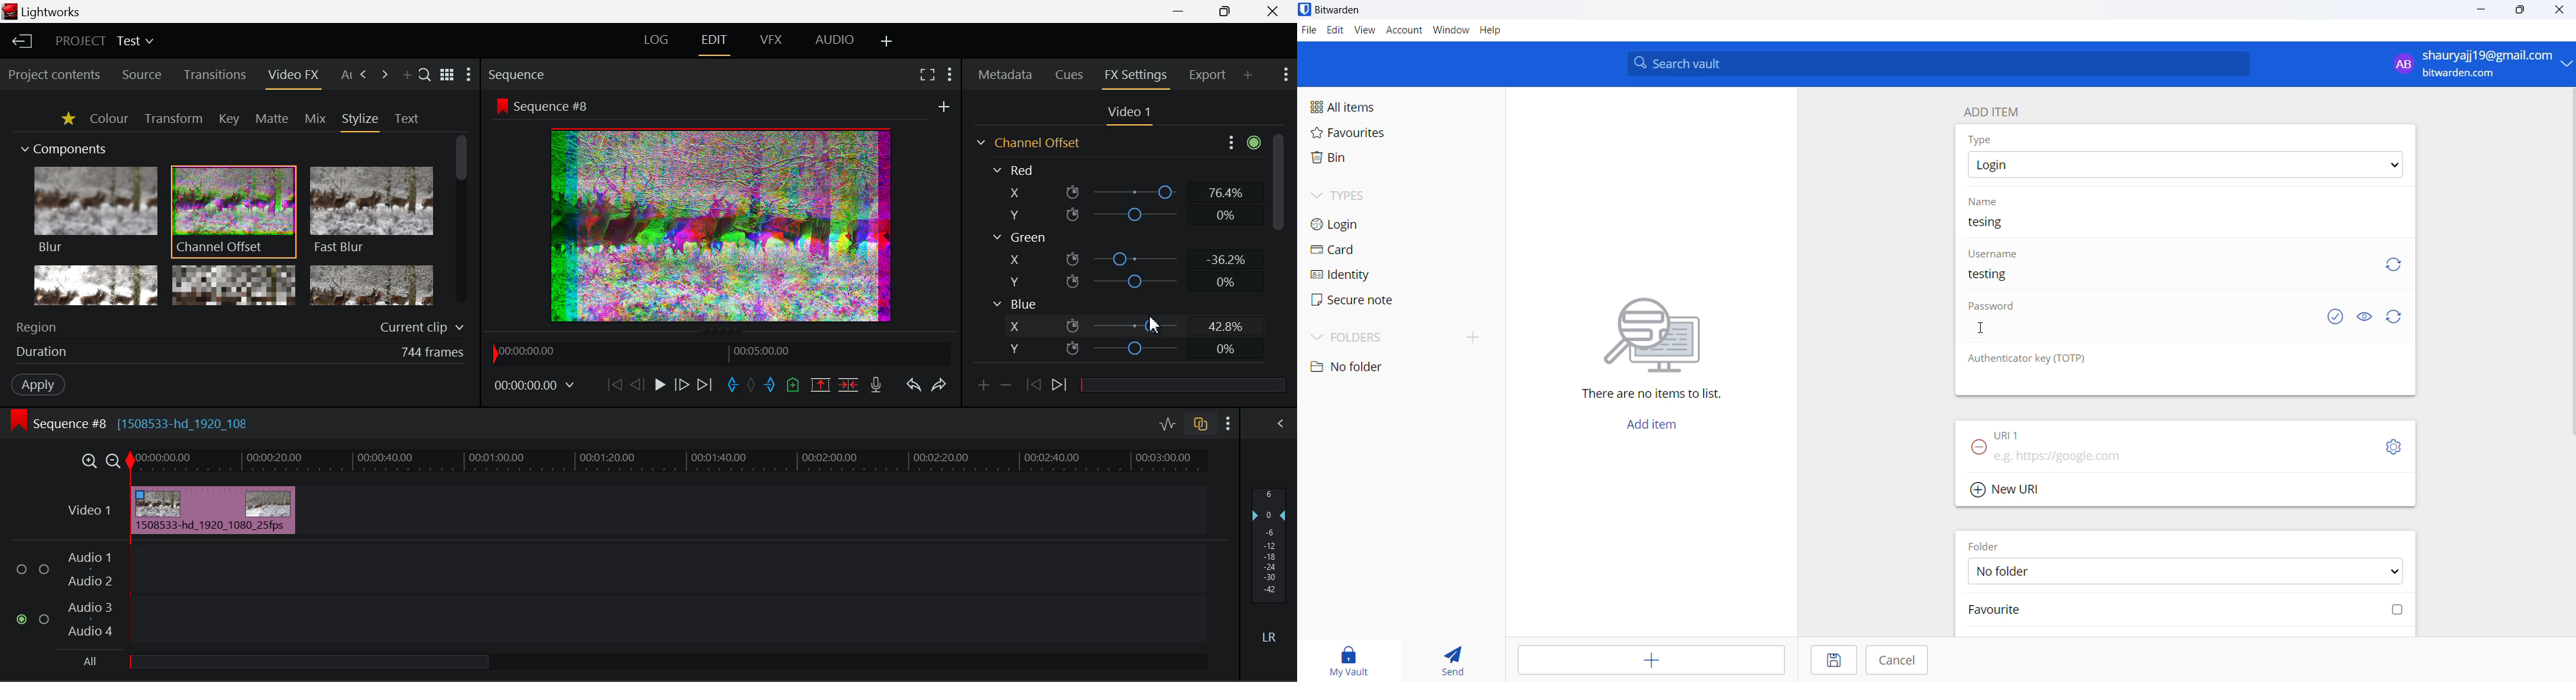 This screenshot has height=700, width=2576. Describe the element at coordinates (1272, 12) in the screenshot. I see `Close` at that location.